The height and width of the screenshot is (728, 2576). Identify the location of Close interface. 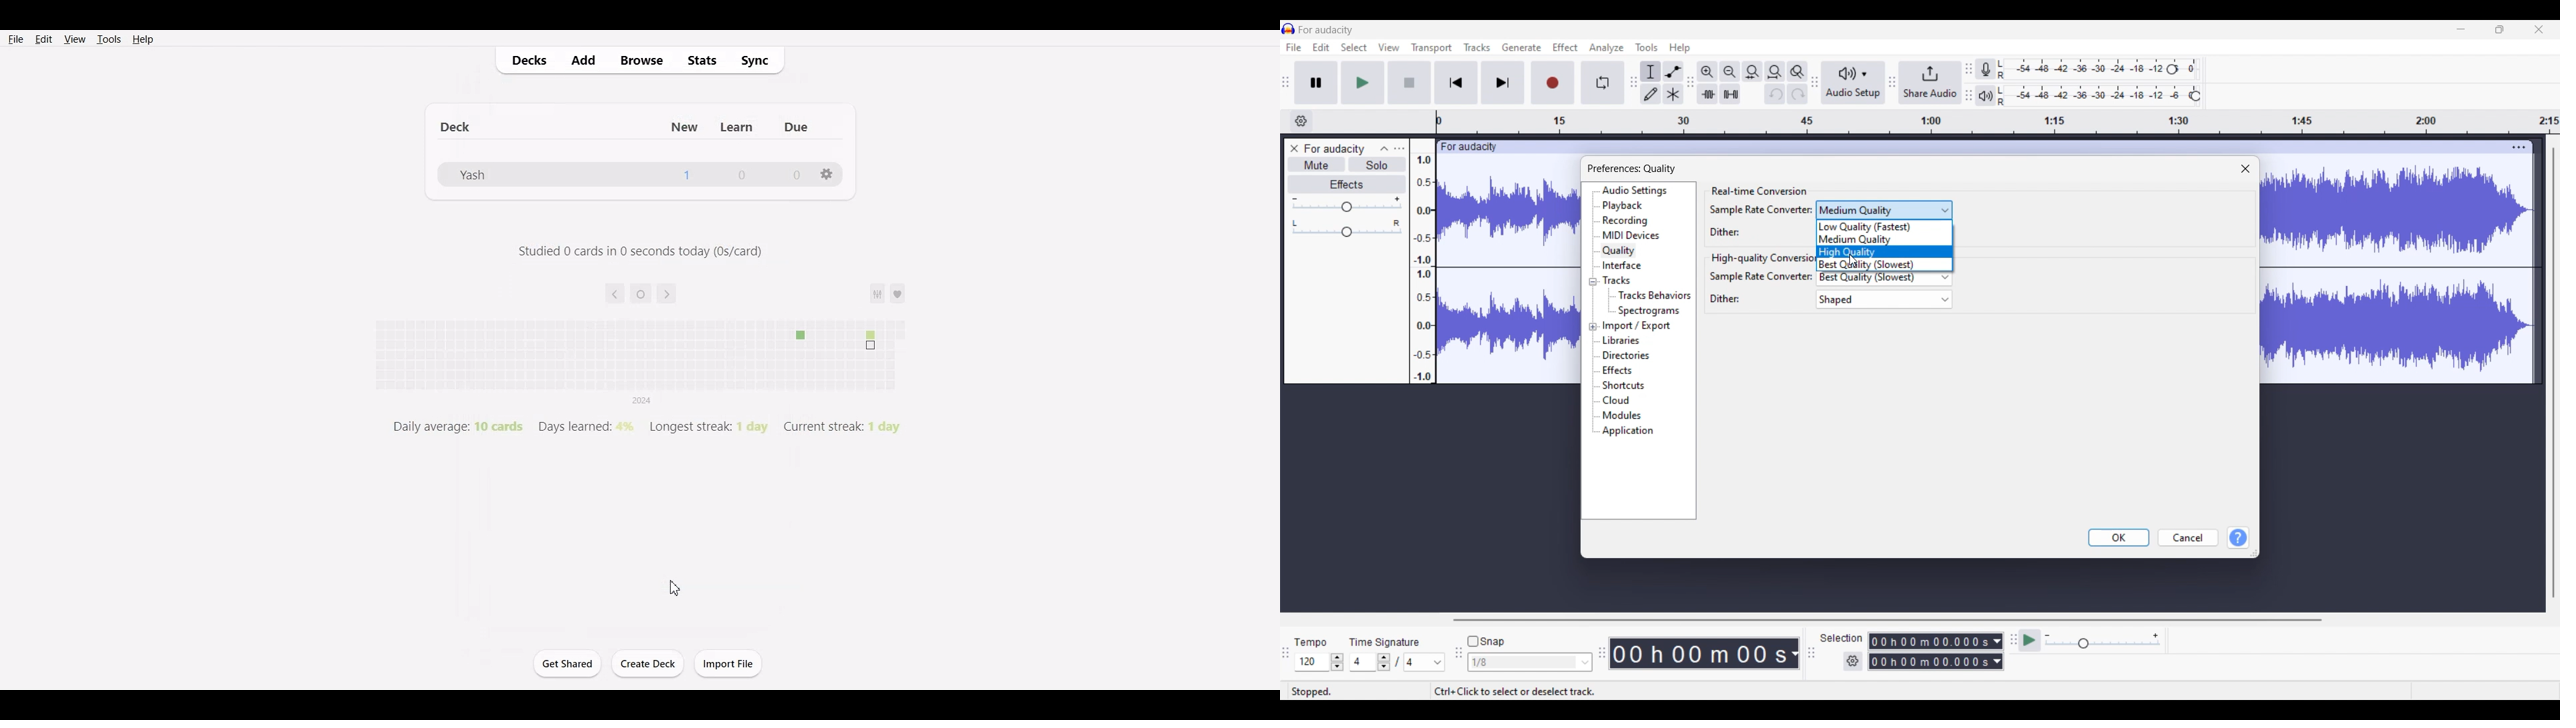
(2539, 29).